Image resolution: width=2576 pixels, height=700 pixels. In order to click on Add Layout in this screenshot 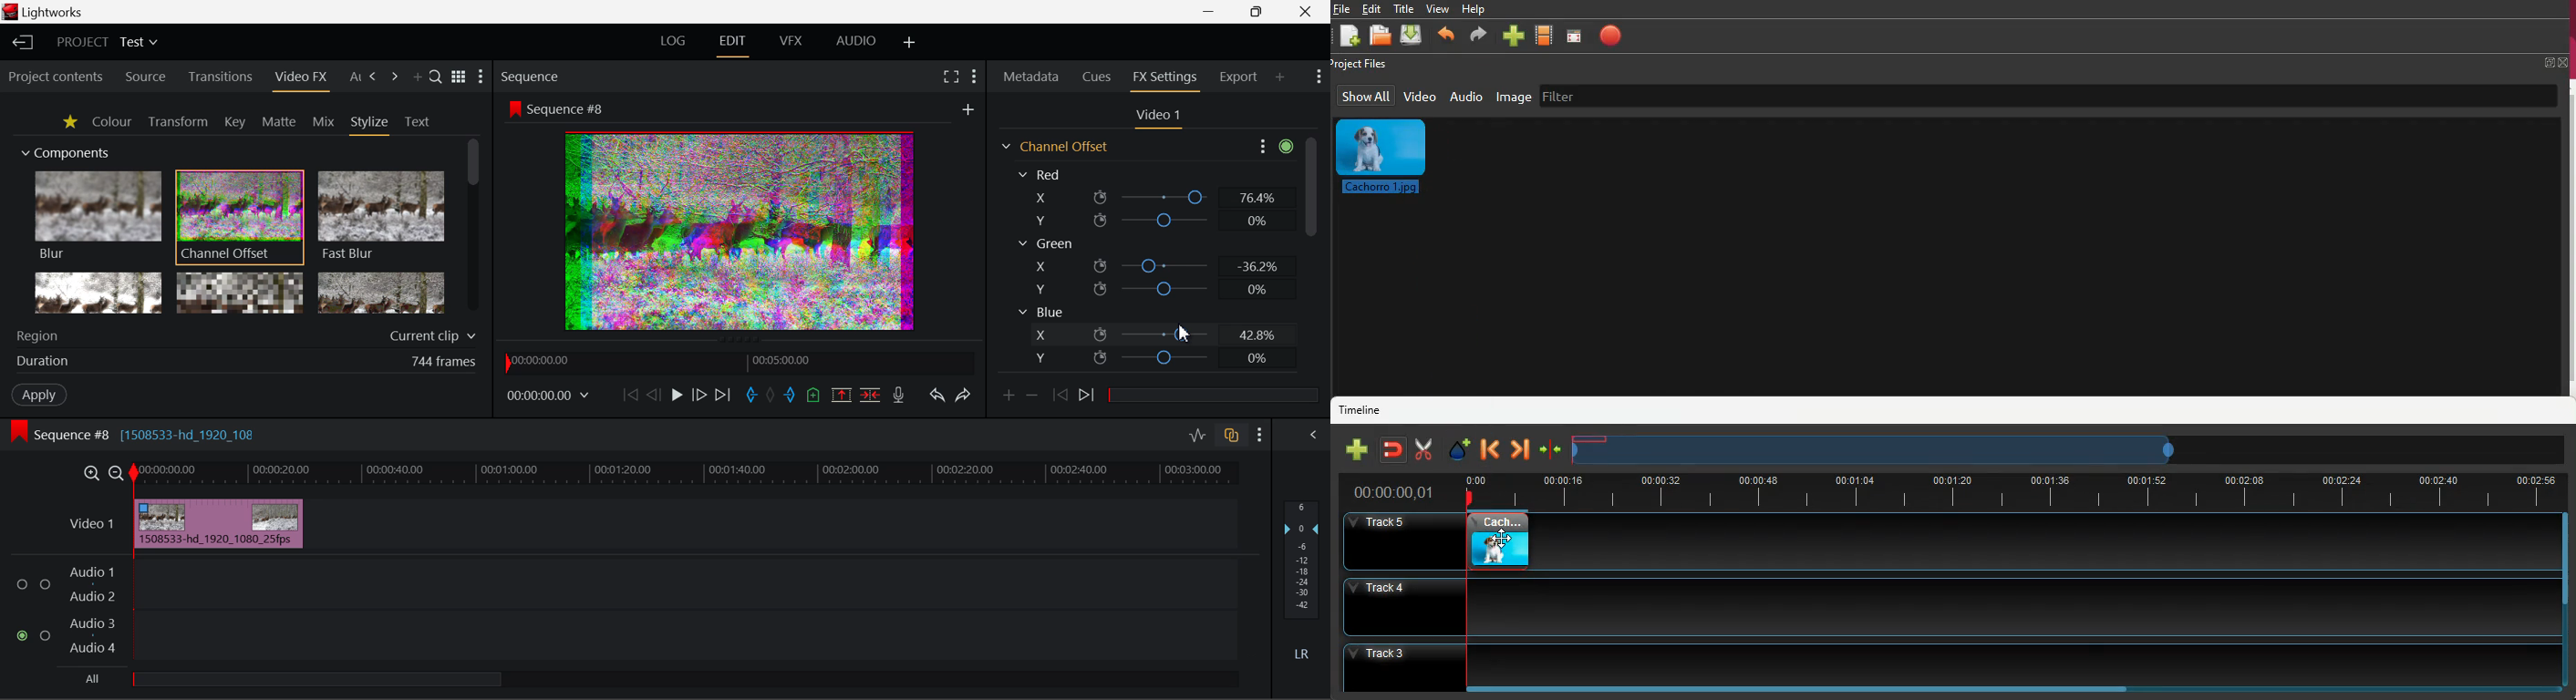, I will do `click(910, 45)`.